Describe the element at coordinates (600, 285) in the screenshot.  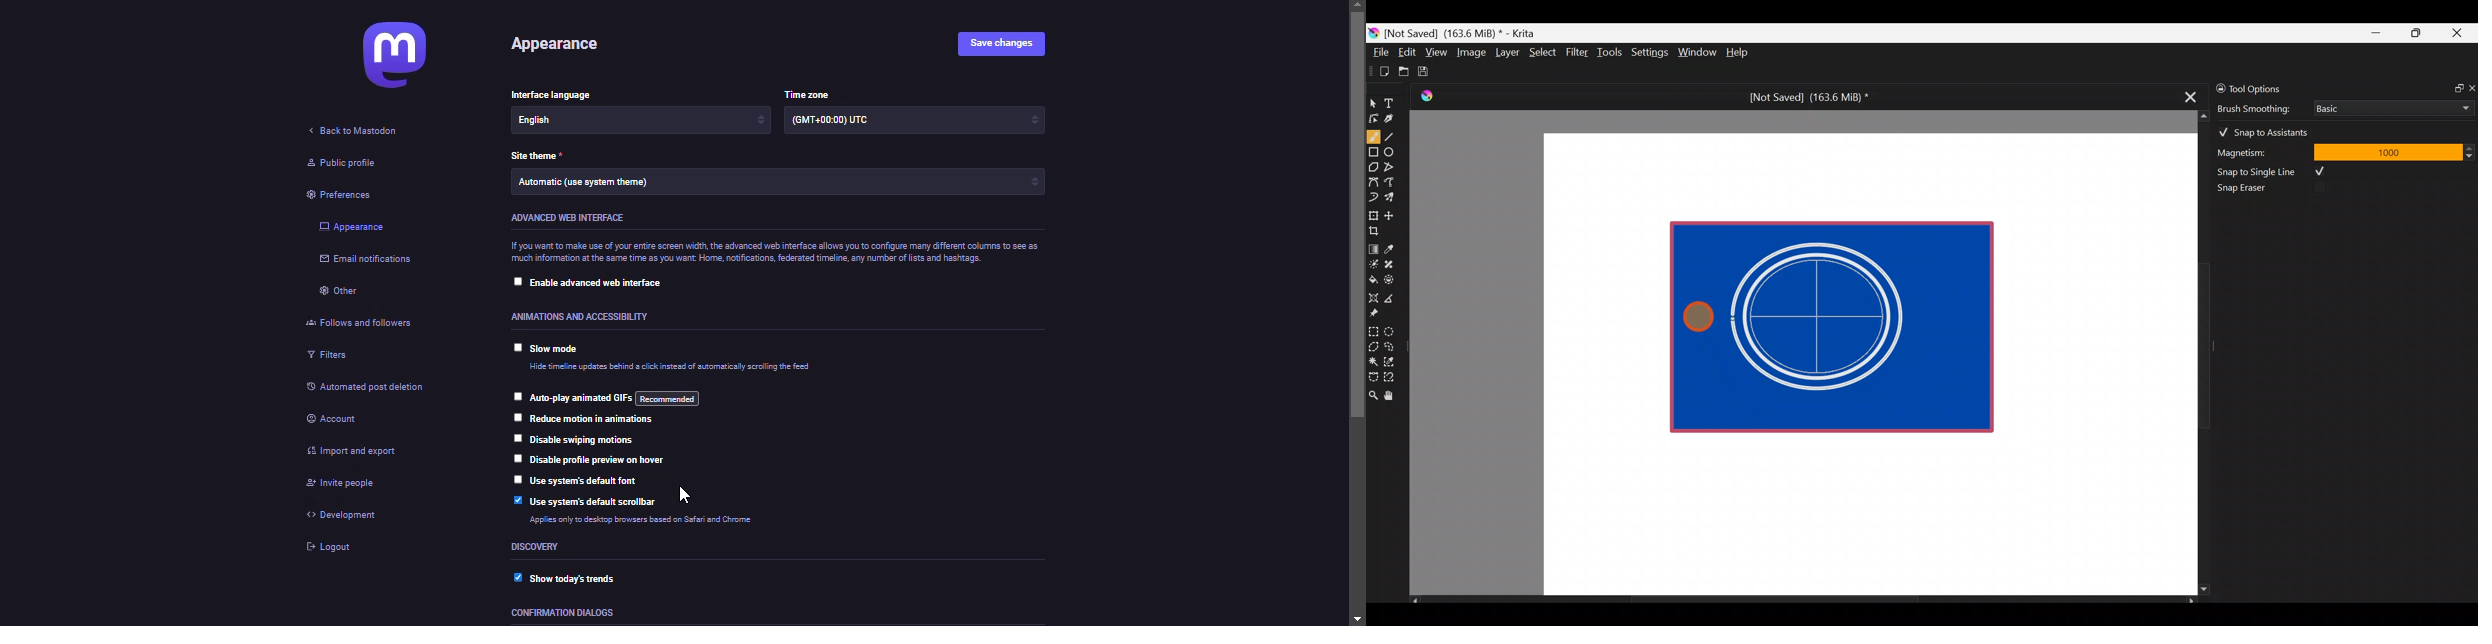
I see `enable advanced web interface` at that location.